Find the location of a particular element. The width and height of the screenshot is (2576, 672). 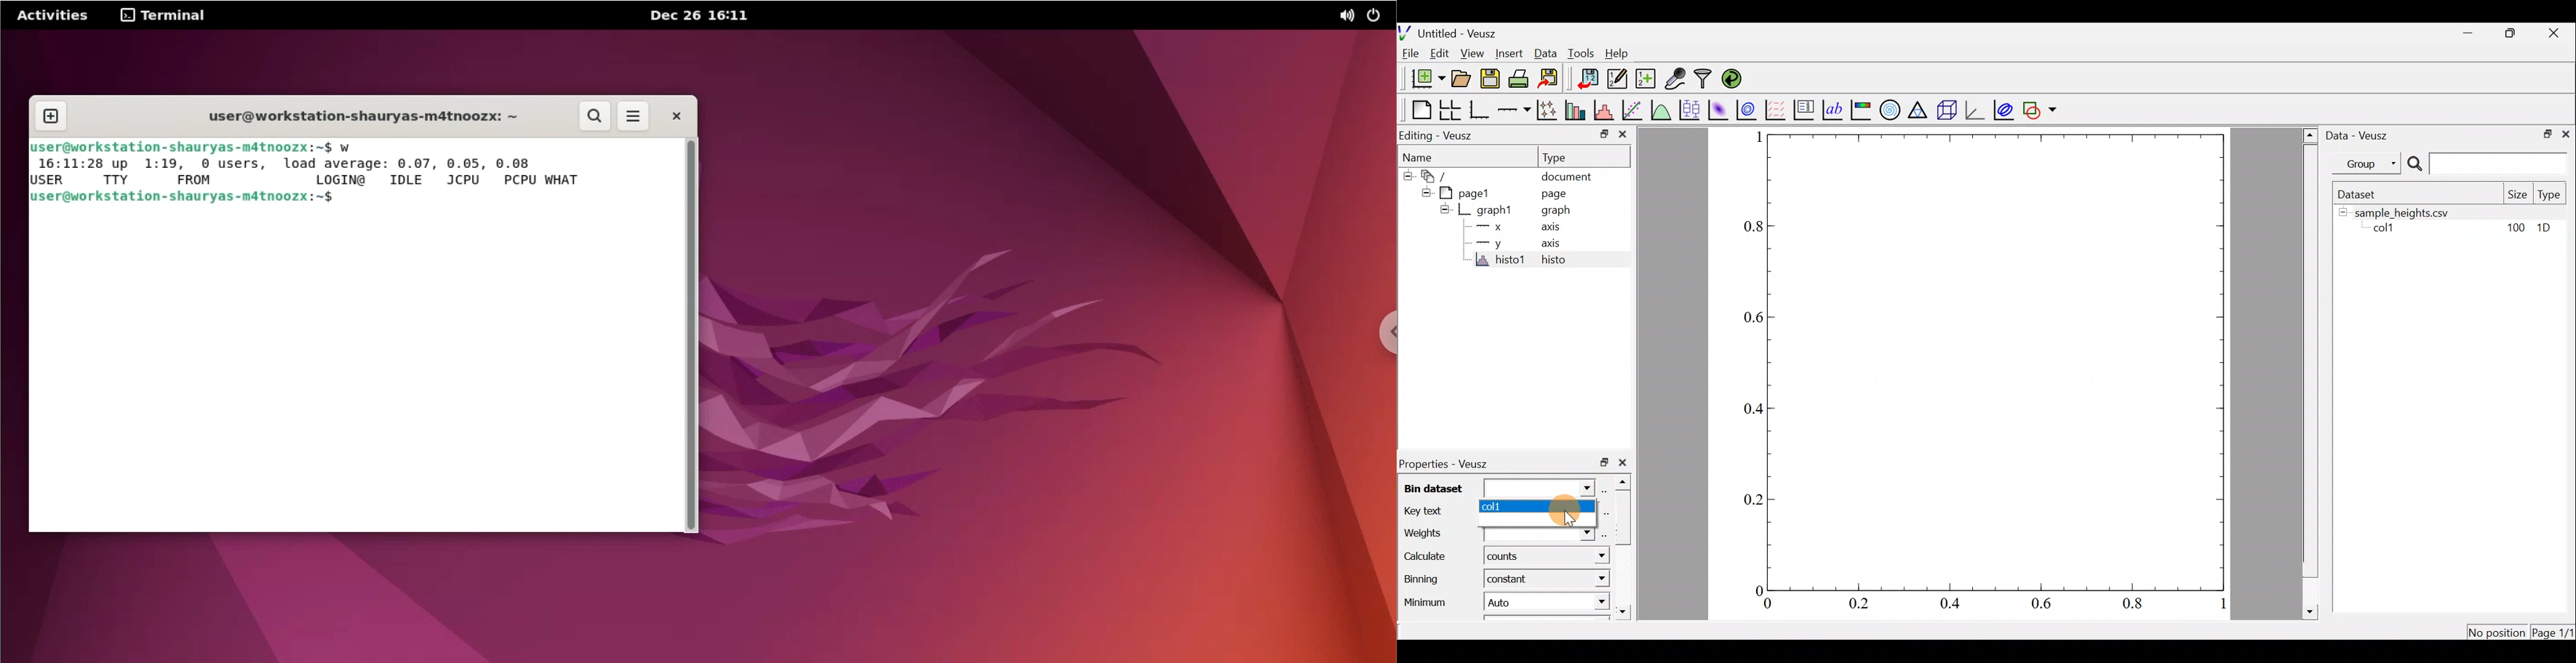

3d scene is located at coordinates (1949, 109).